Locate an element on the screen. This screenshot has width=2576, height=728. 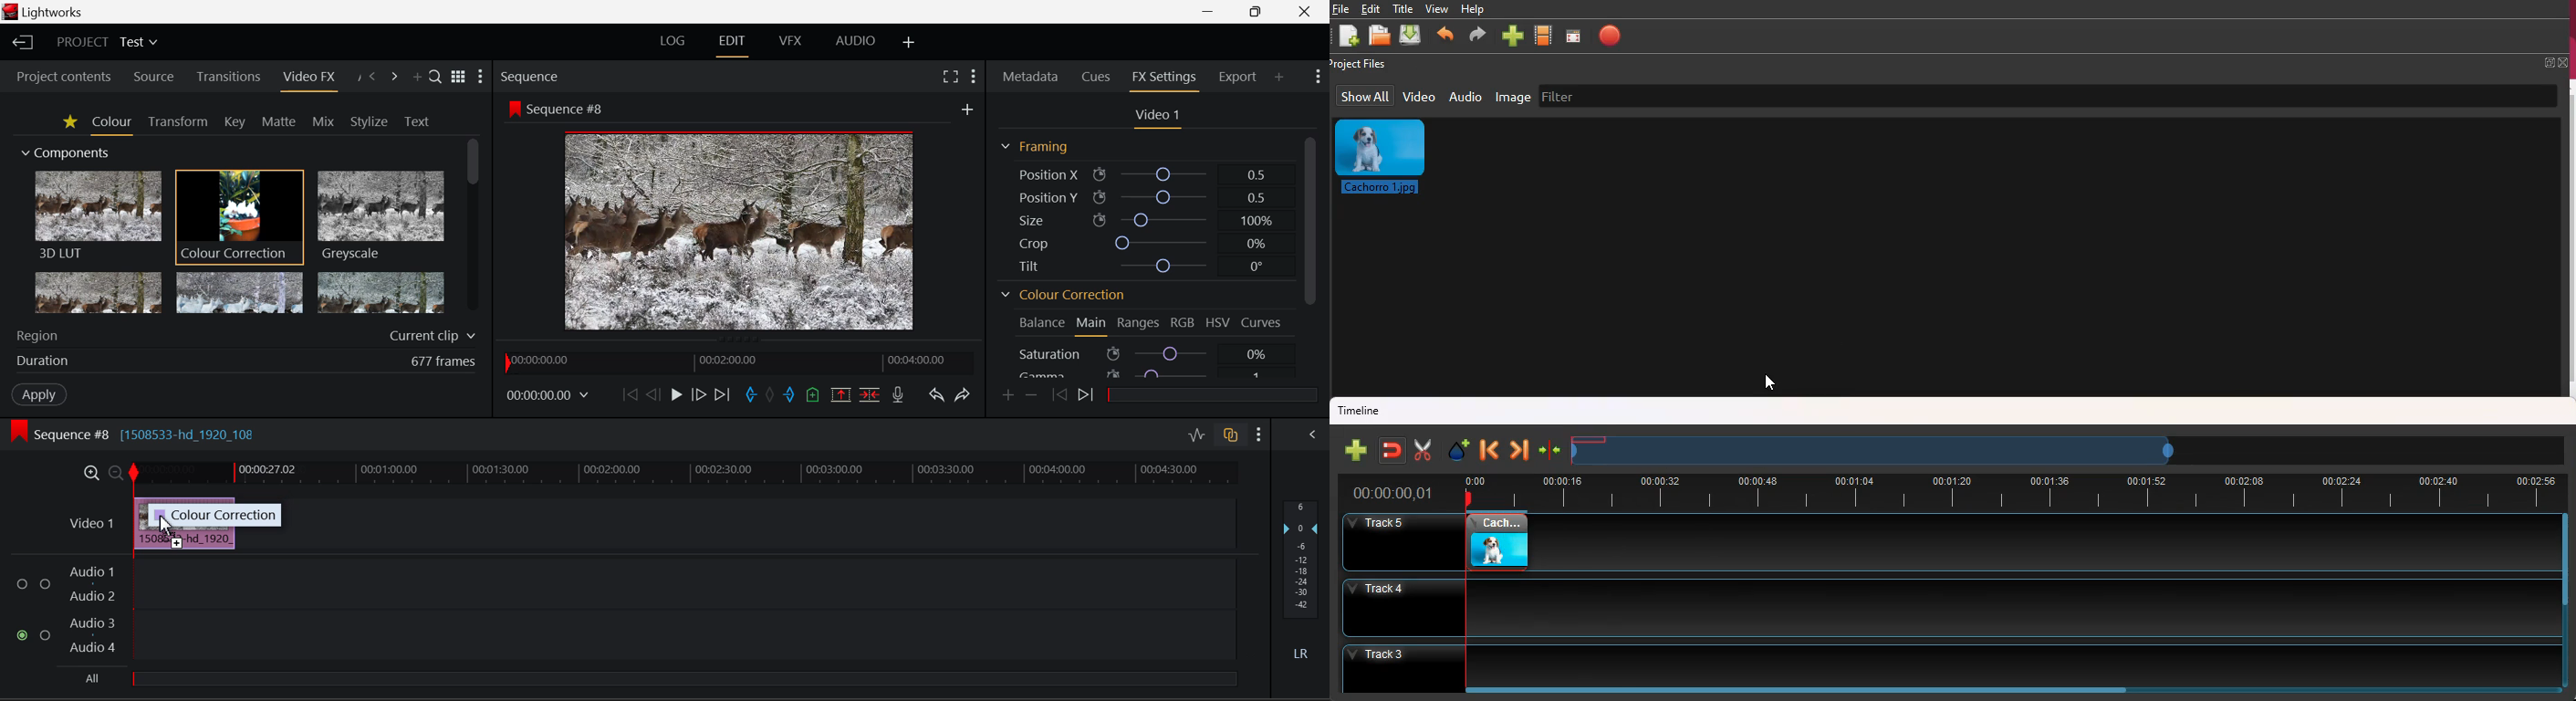
Audio Input Checkbox is located at coordinates (21, 585).